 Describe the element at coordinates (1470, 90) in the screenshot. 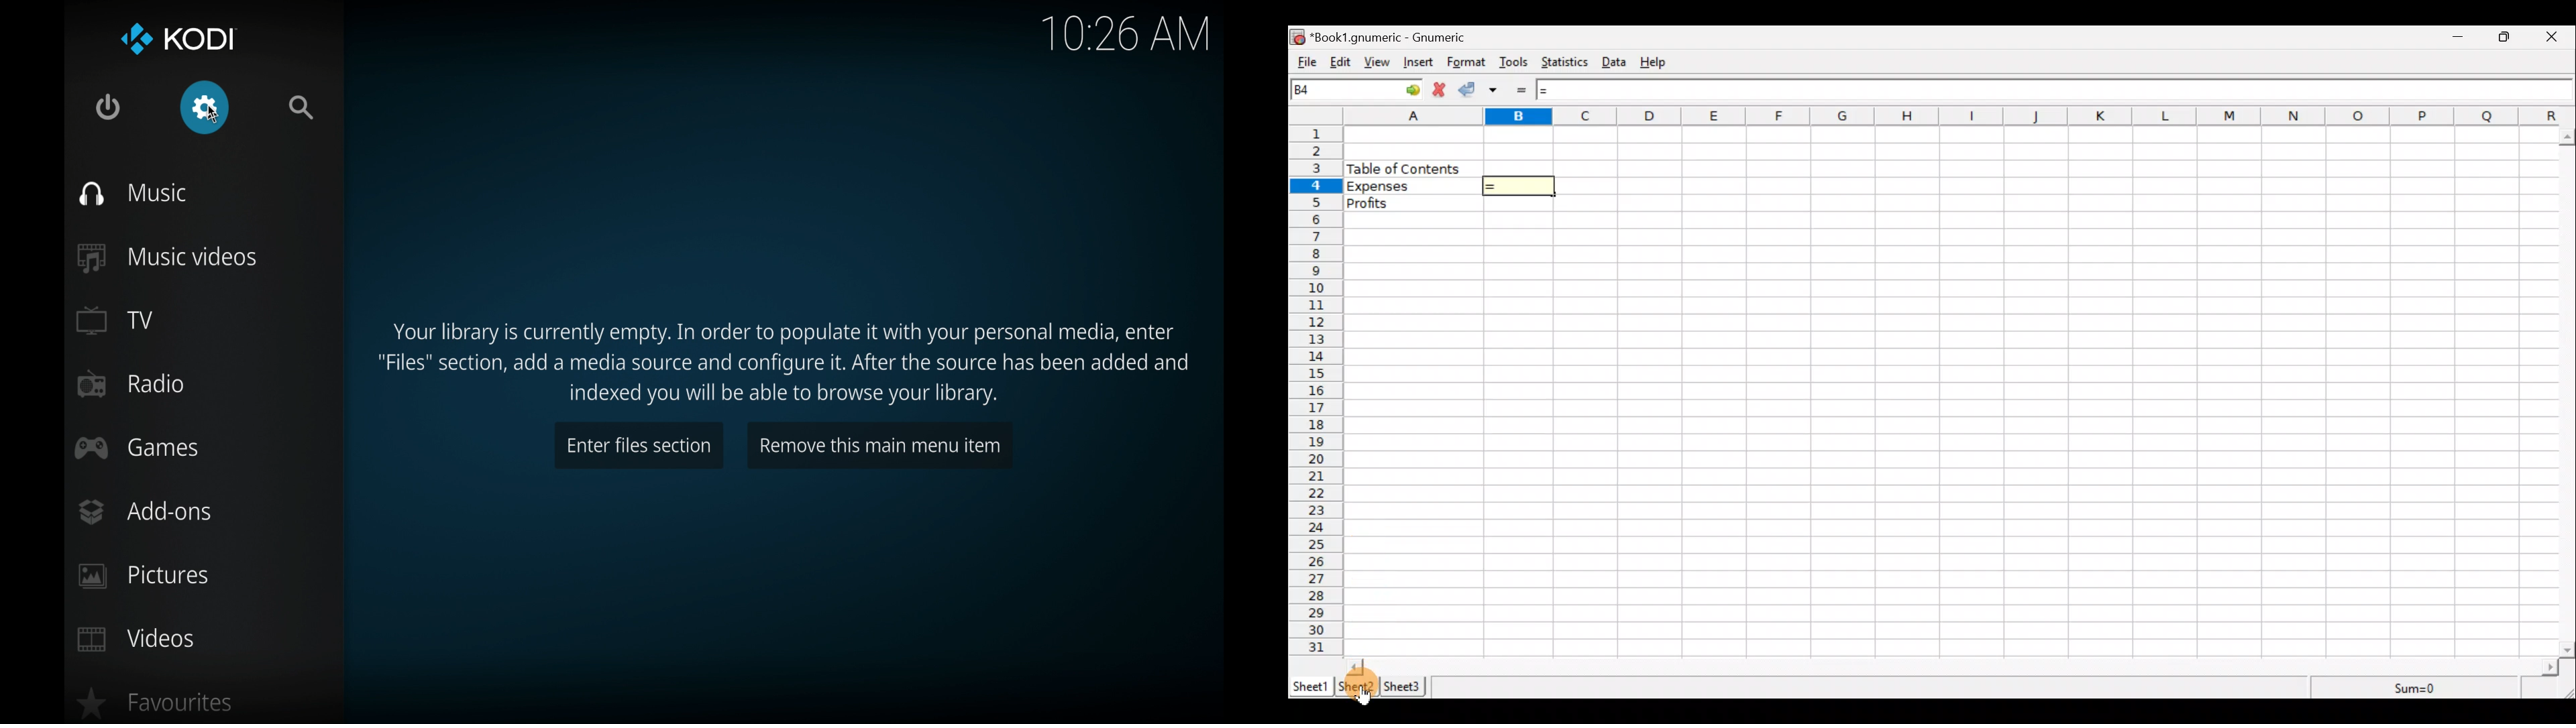

I see `Accept change` at that location.